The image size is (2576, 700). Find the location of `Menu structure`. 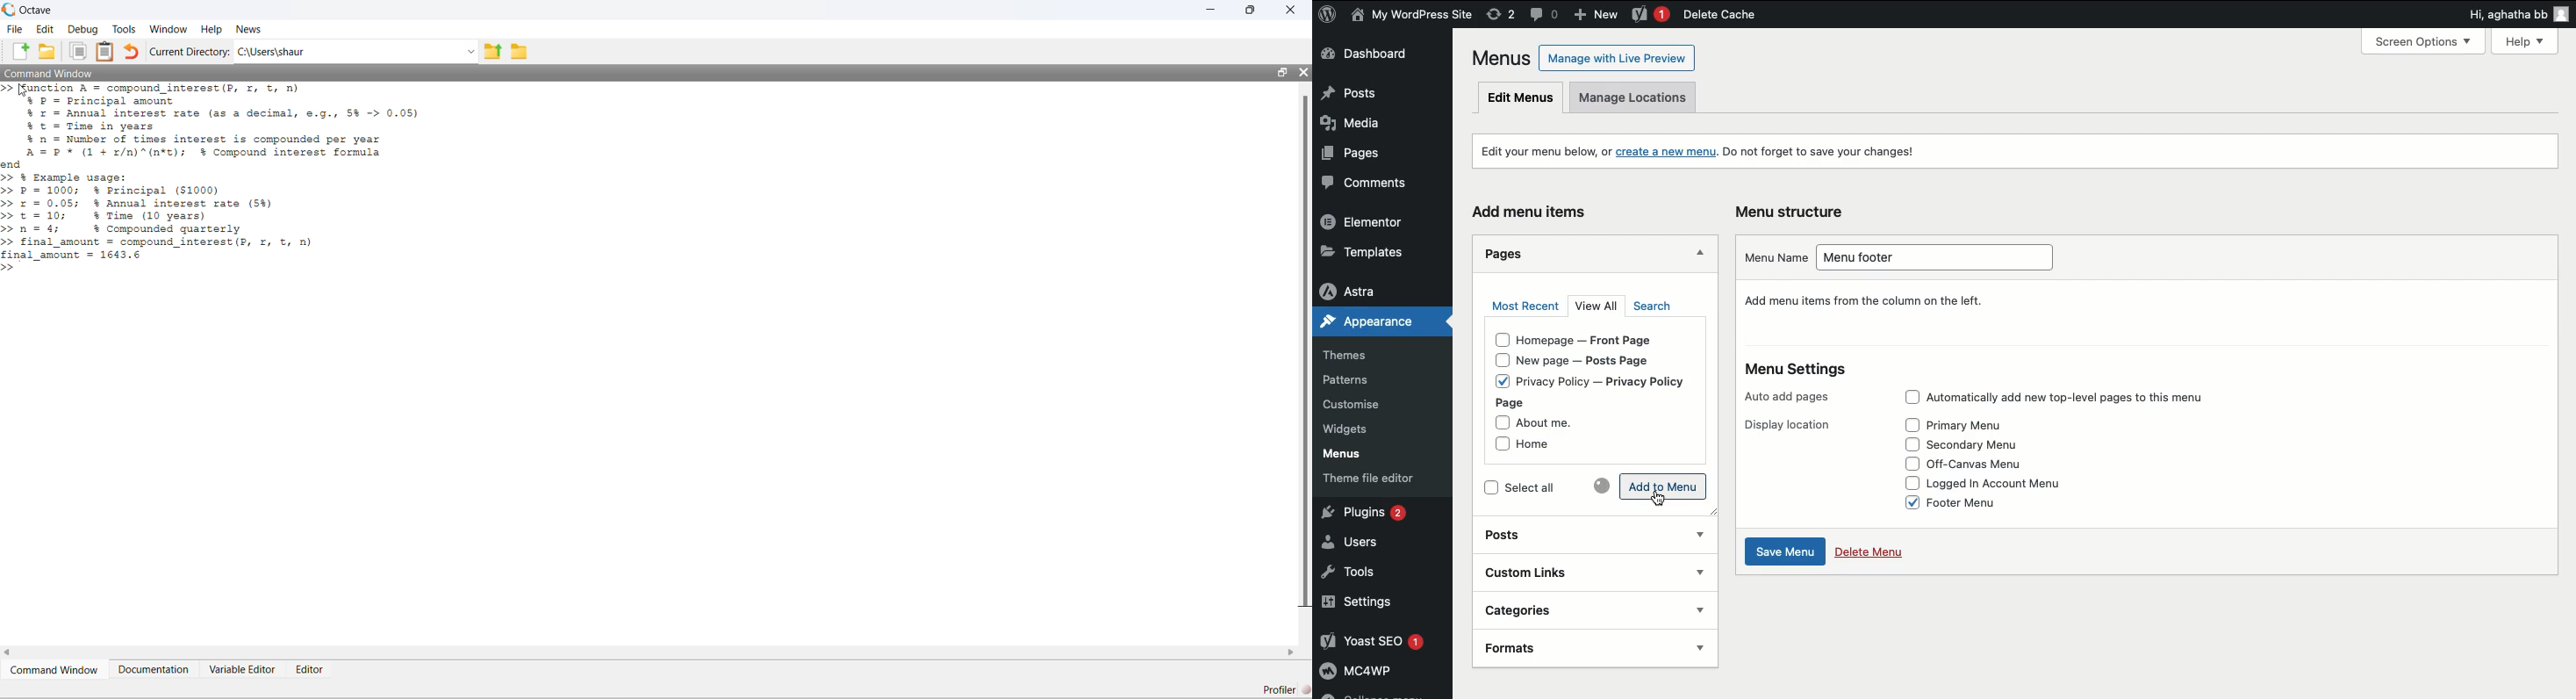

Menu structure is located at coordinates (1793, 210).